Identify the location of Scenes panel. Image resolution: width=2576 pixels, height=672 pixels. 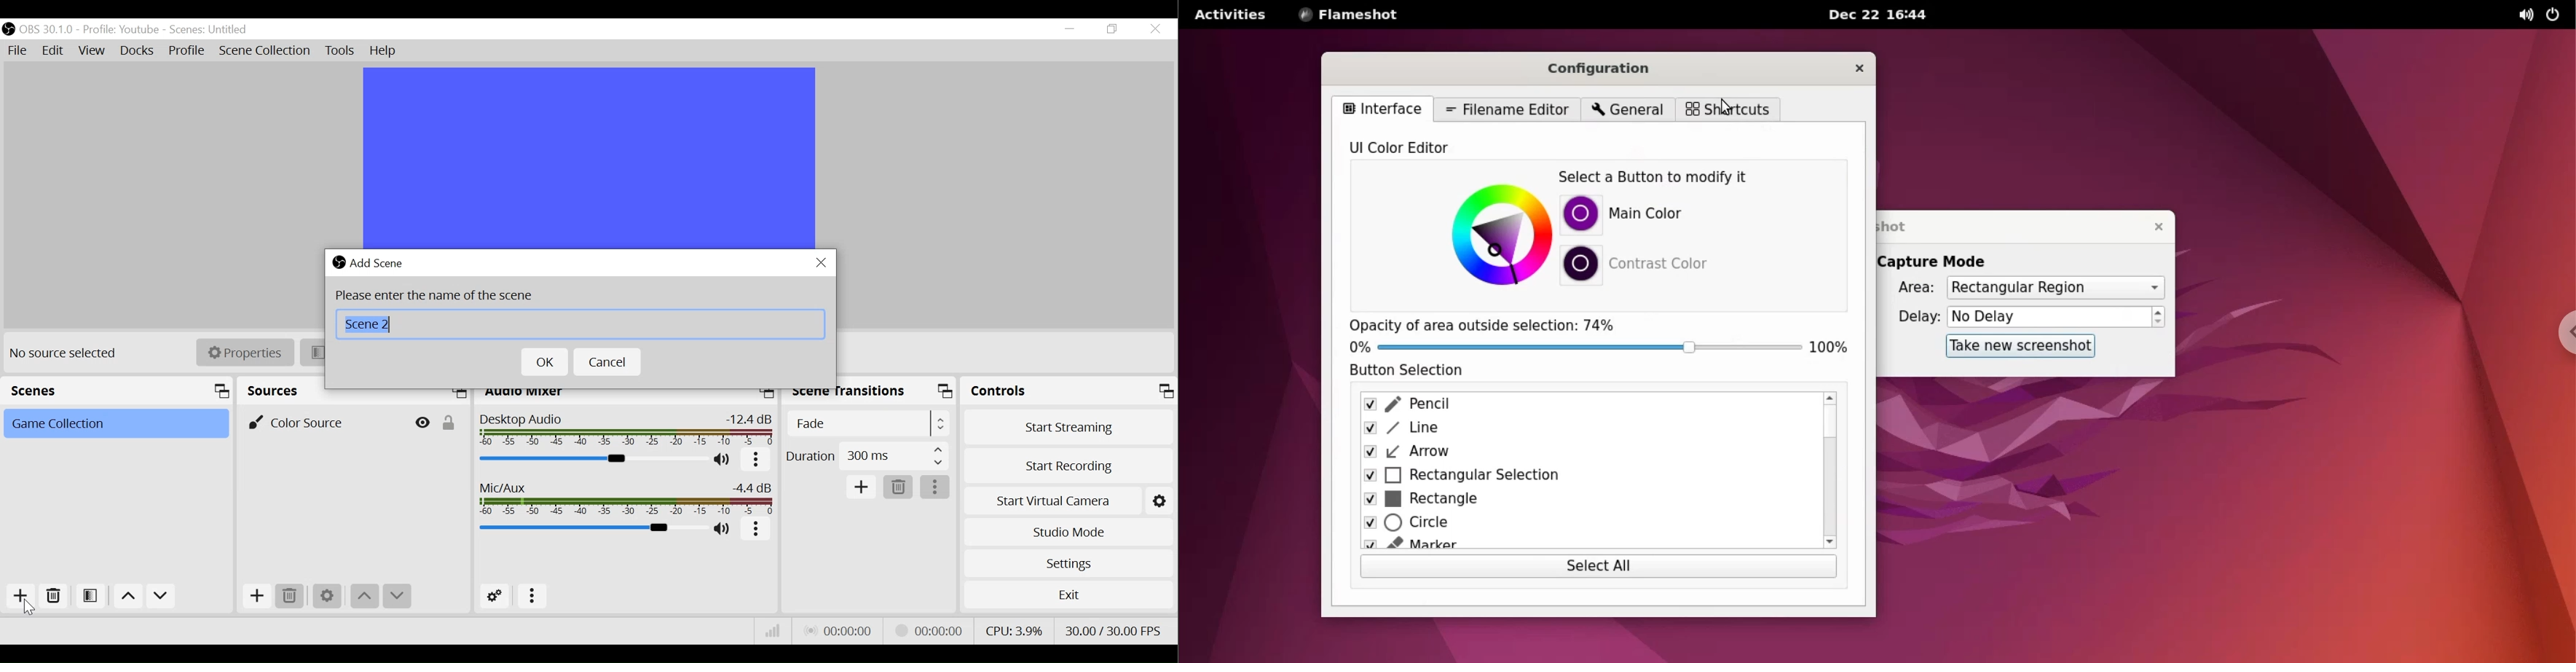
(119, 391).